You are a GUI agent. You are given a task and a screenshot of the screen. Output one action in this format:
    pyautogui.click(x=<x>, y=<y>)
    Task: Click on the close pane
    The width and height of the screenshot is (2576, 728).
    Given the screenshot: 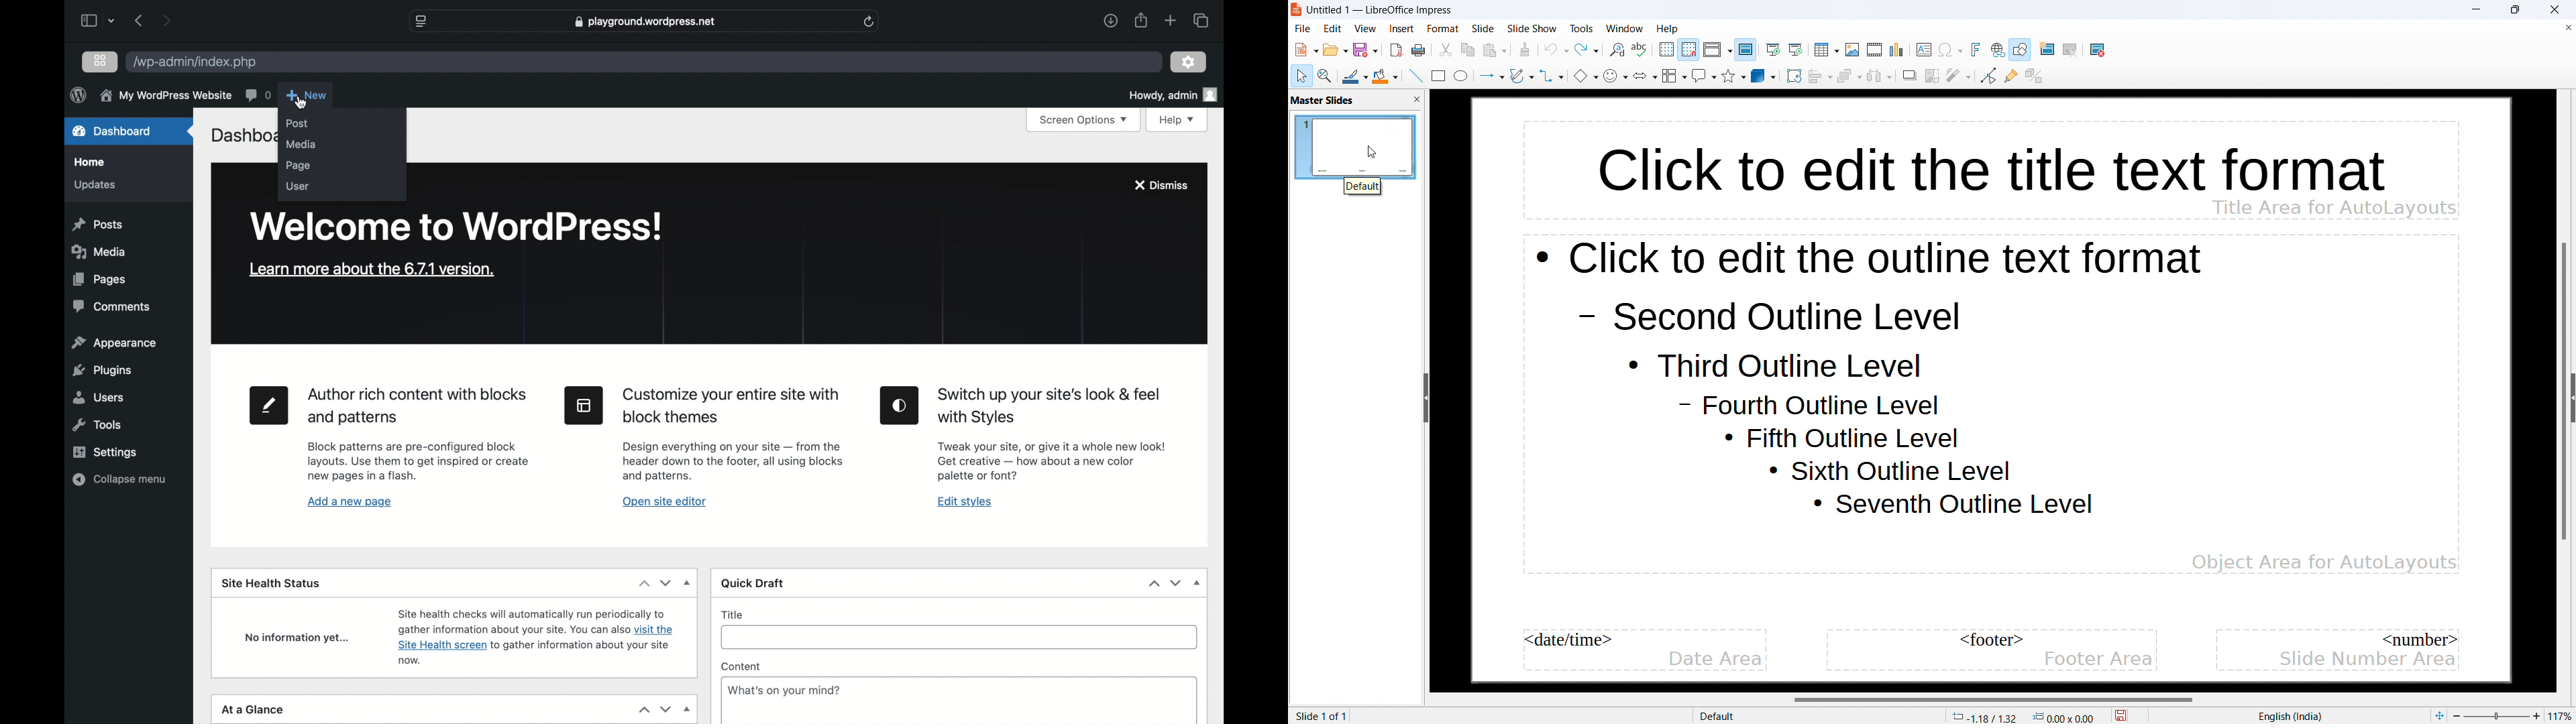 What is the action you would take?
    pyautogui.click(x=1416, y=99)
    